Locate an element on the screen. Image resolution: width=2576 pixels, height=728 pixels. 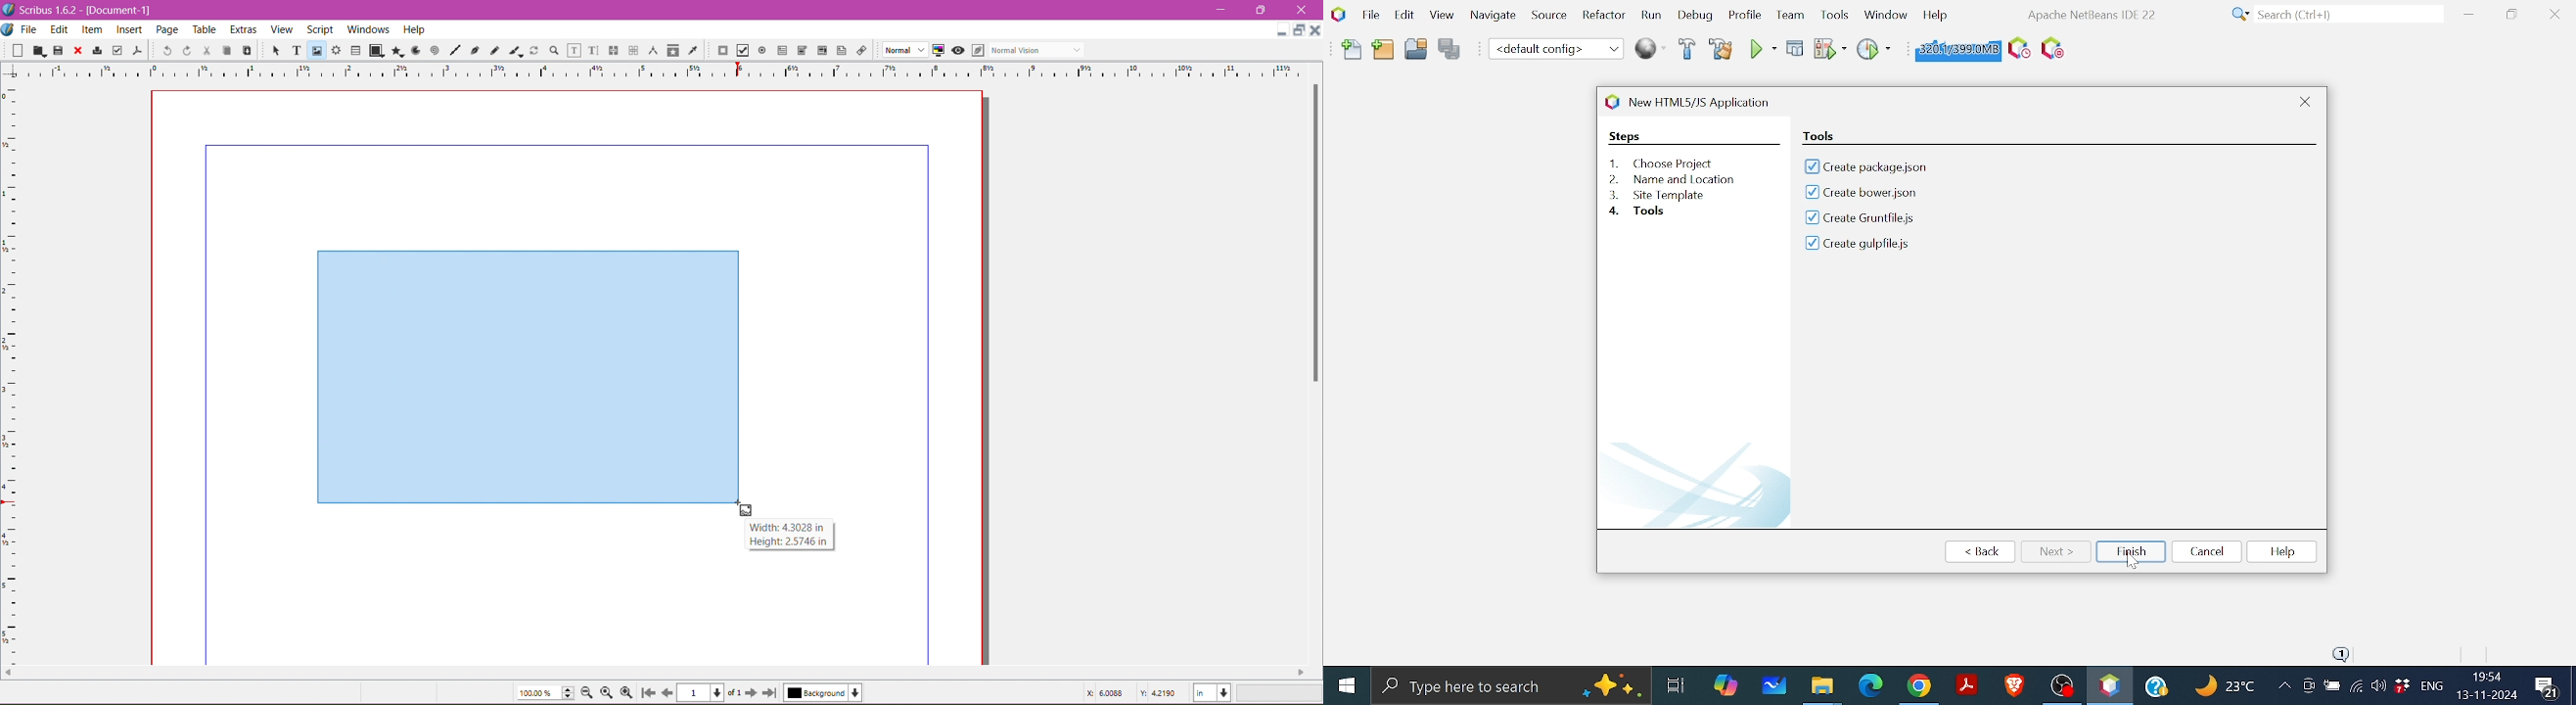
Select Item is located at coordinates (276, 50).